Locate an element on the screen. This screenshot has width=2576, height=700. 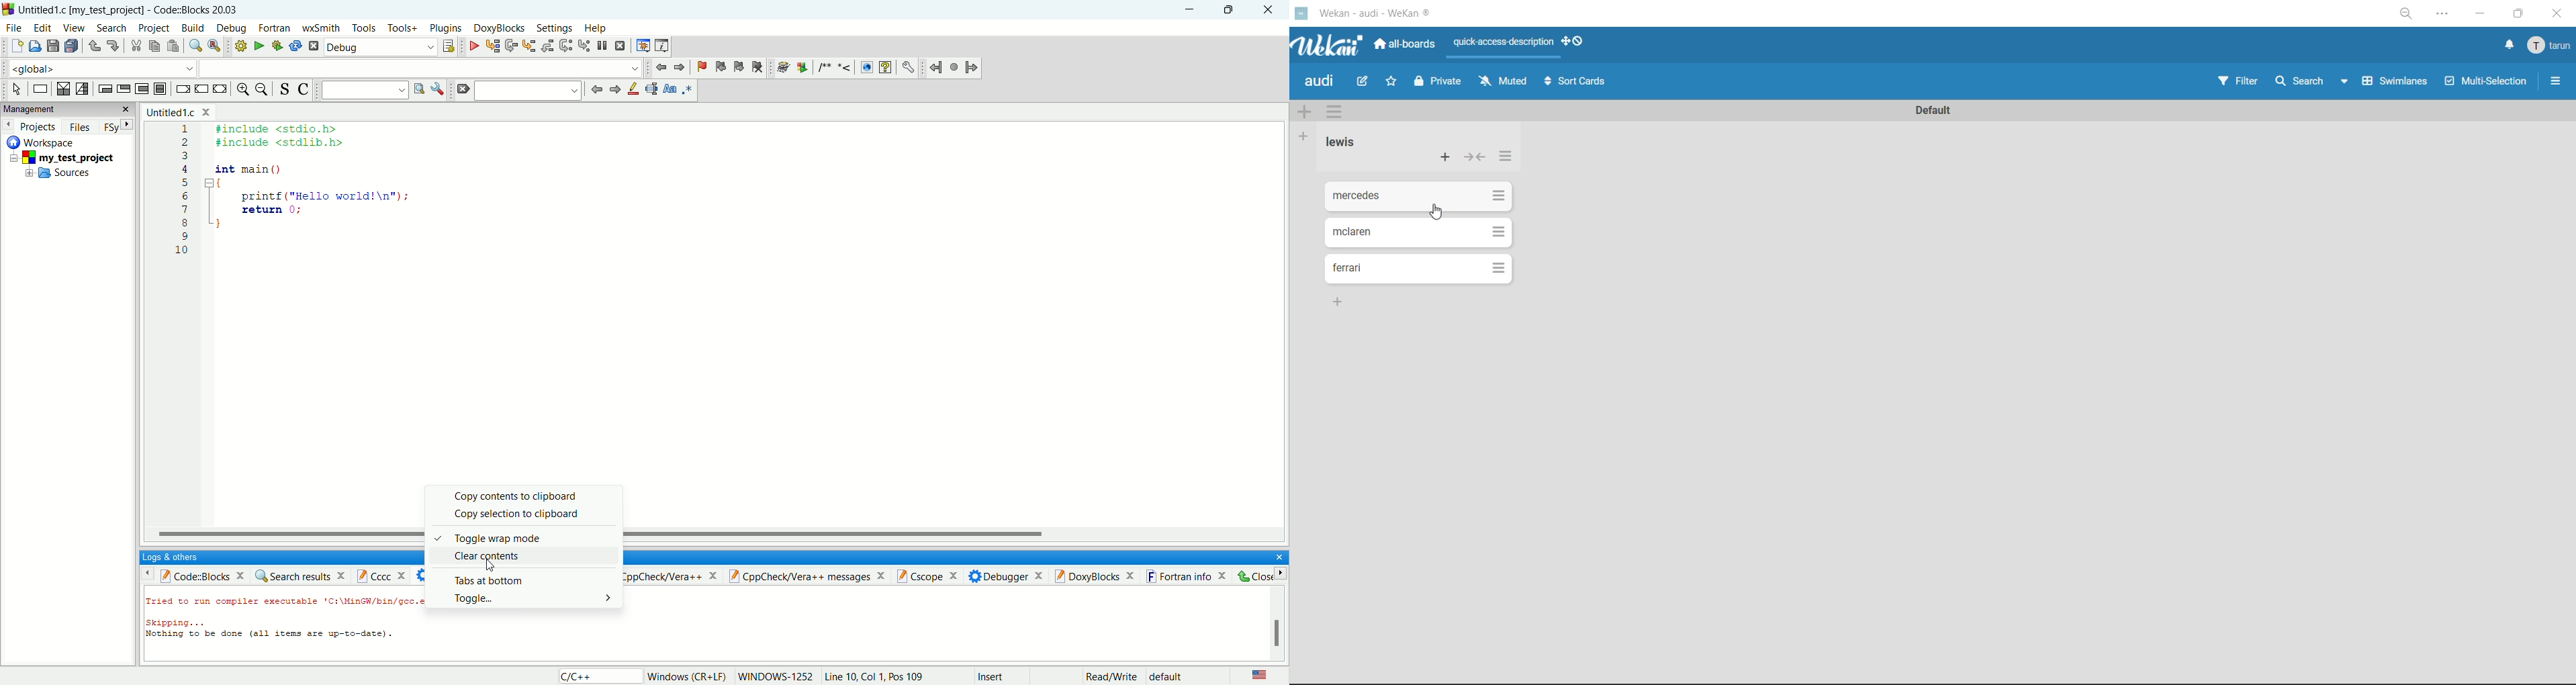
previous bookmark is located at coordinates (719, 68).